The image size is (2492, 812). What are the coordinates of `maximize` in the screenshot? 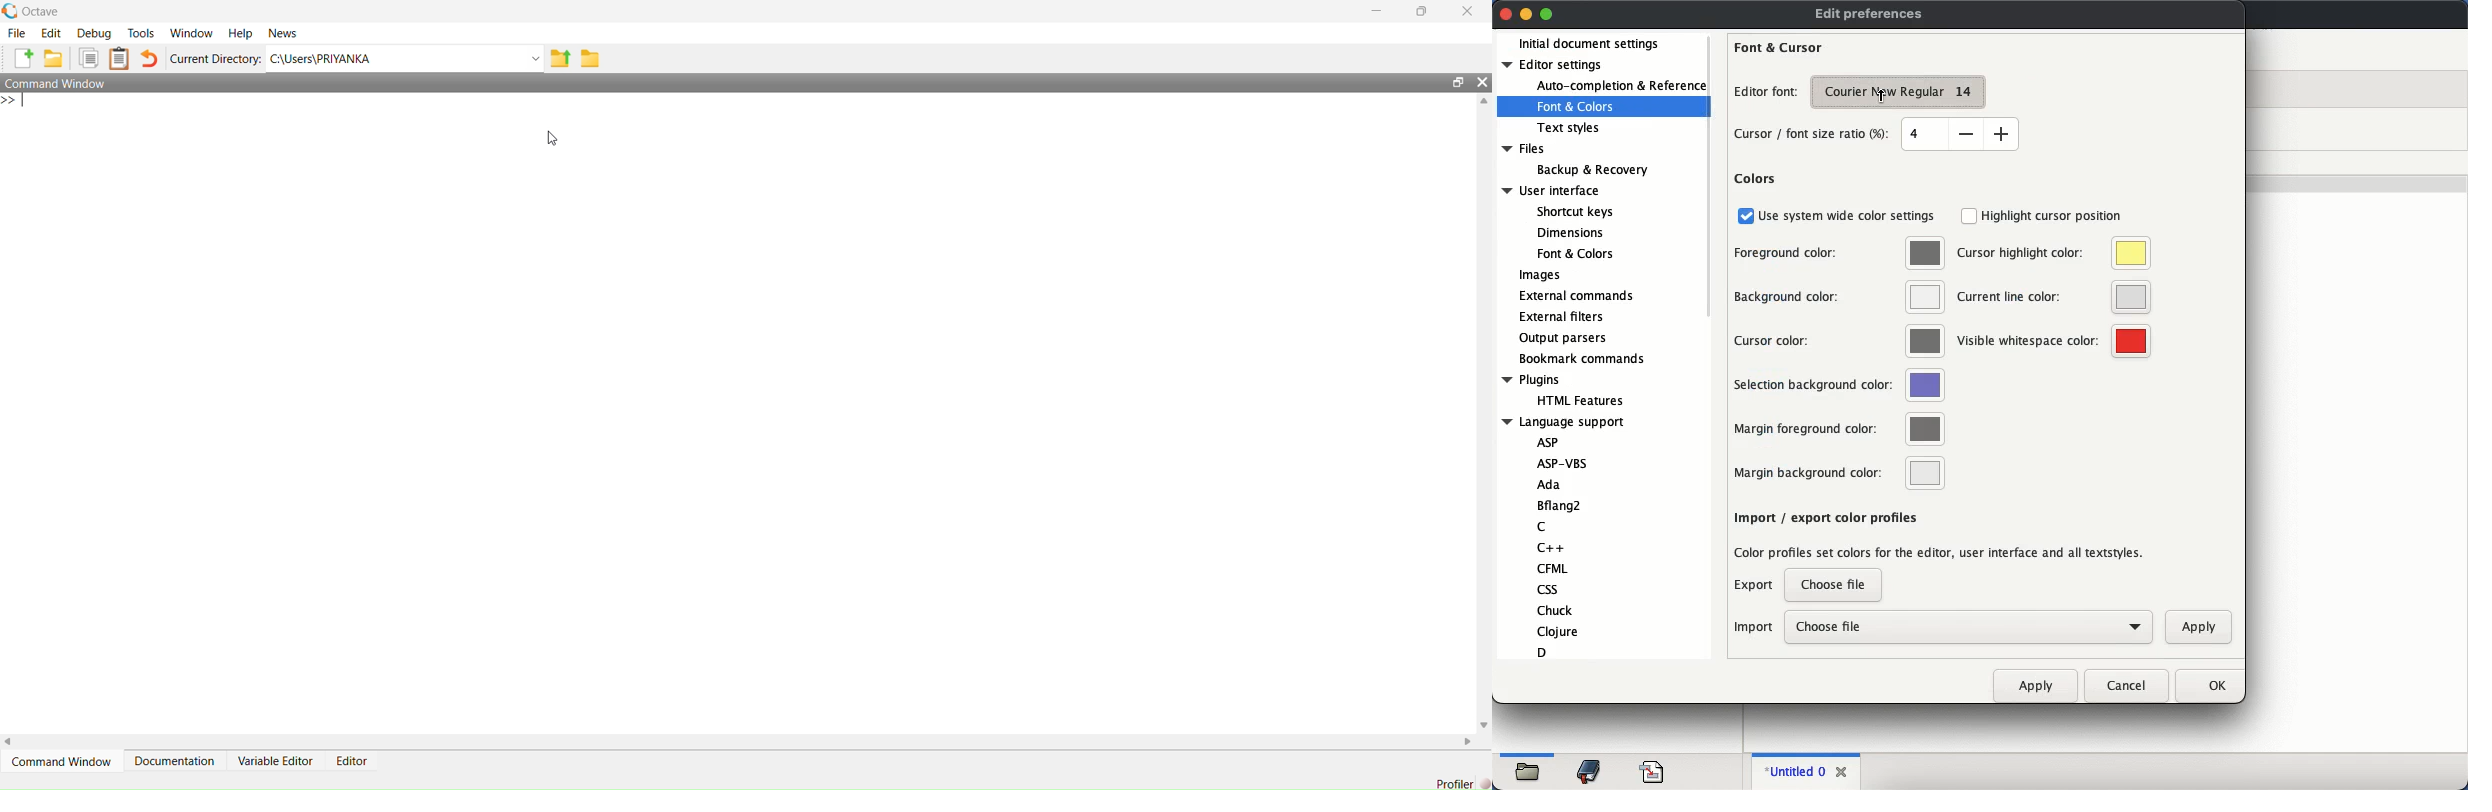 It's located at (1547, 15).